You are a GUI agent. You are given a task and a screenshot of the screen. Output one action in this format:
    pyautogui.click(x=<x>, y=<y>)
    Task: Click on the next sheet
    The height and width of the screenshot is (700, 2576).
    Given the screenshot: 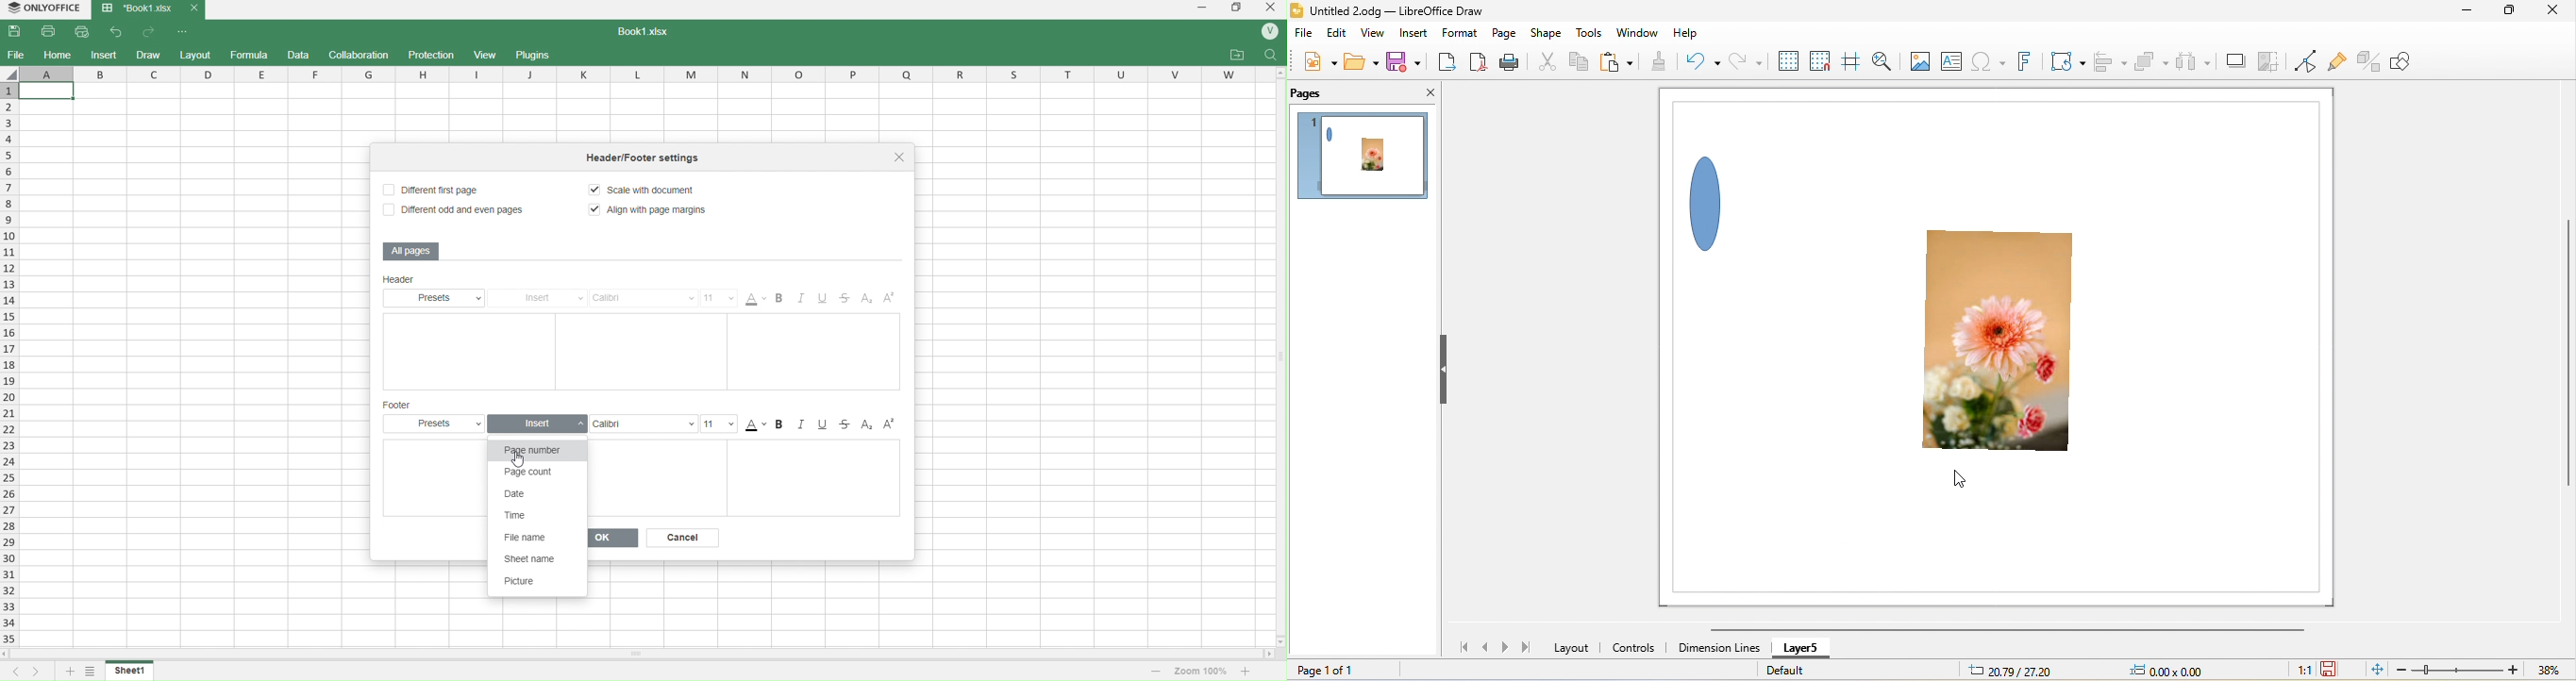 What is the action you would take?
    pyautogui.click(x=33, y=672)
    